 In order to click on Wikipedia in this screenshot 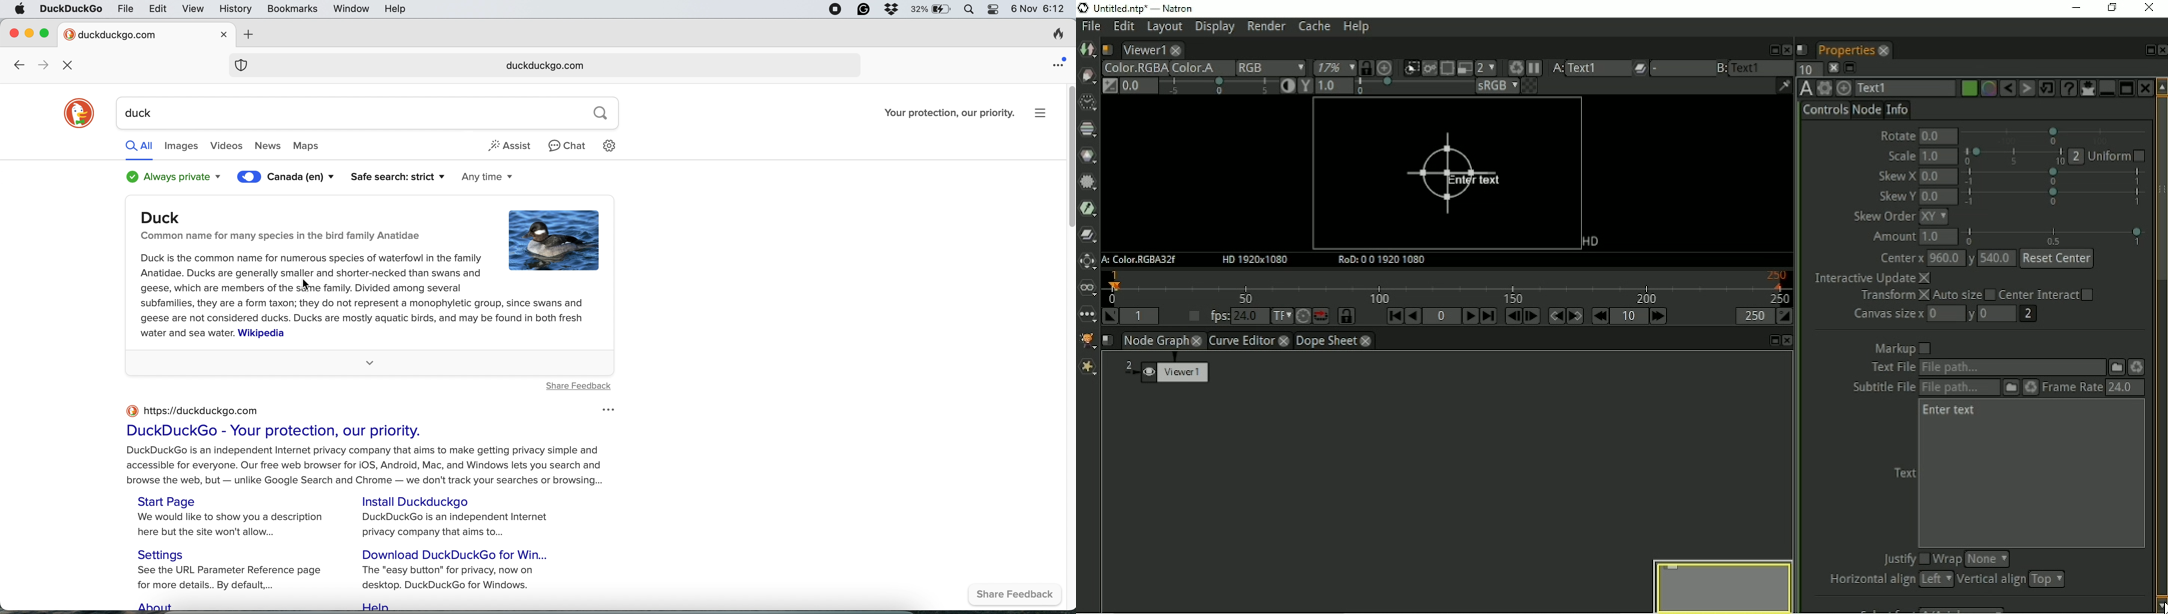, I will do `click(262, 334)`.